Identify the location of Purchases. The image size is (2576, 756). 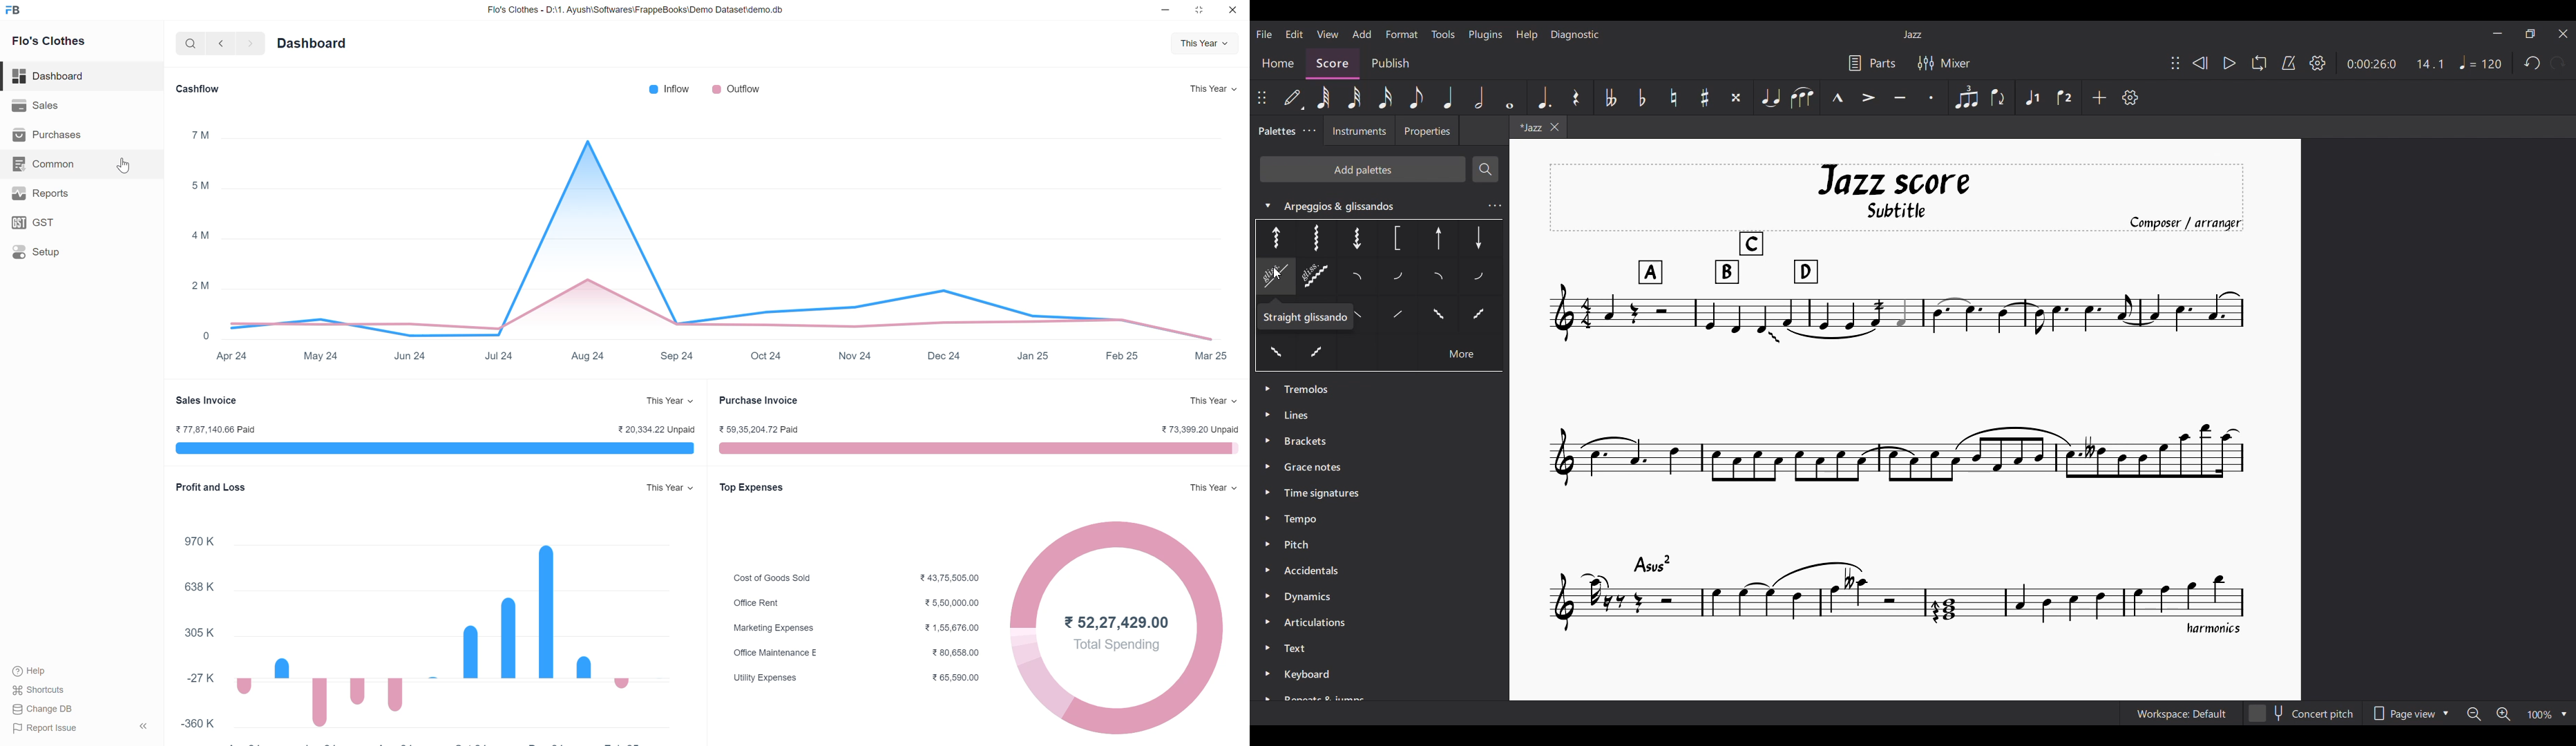
(51, 134).